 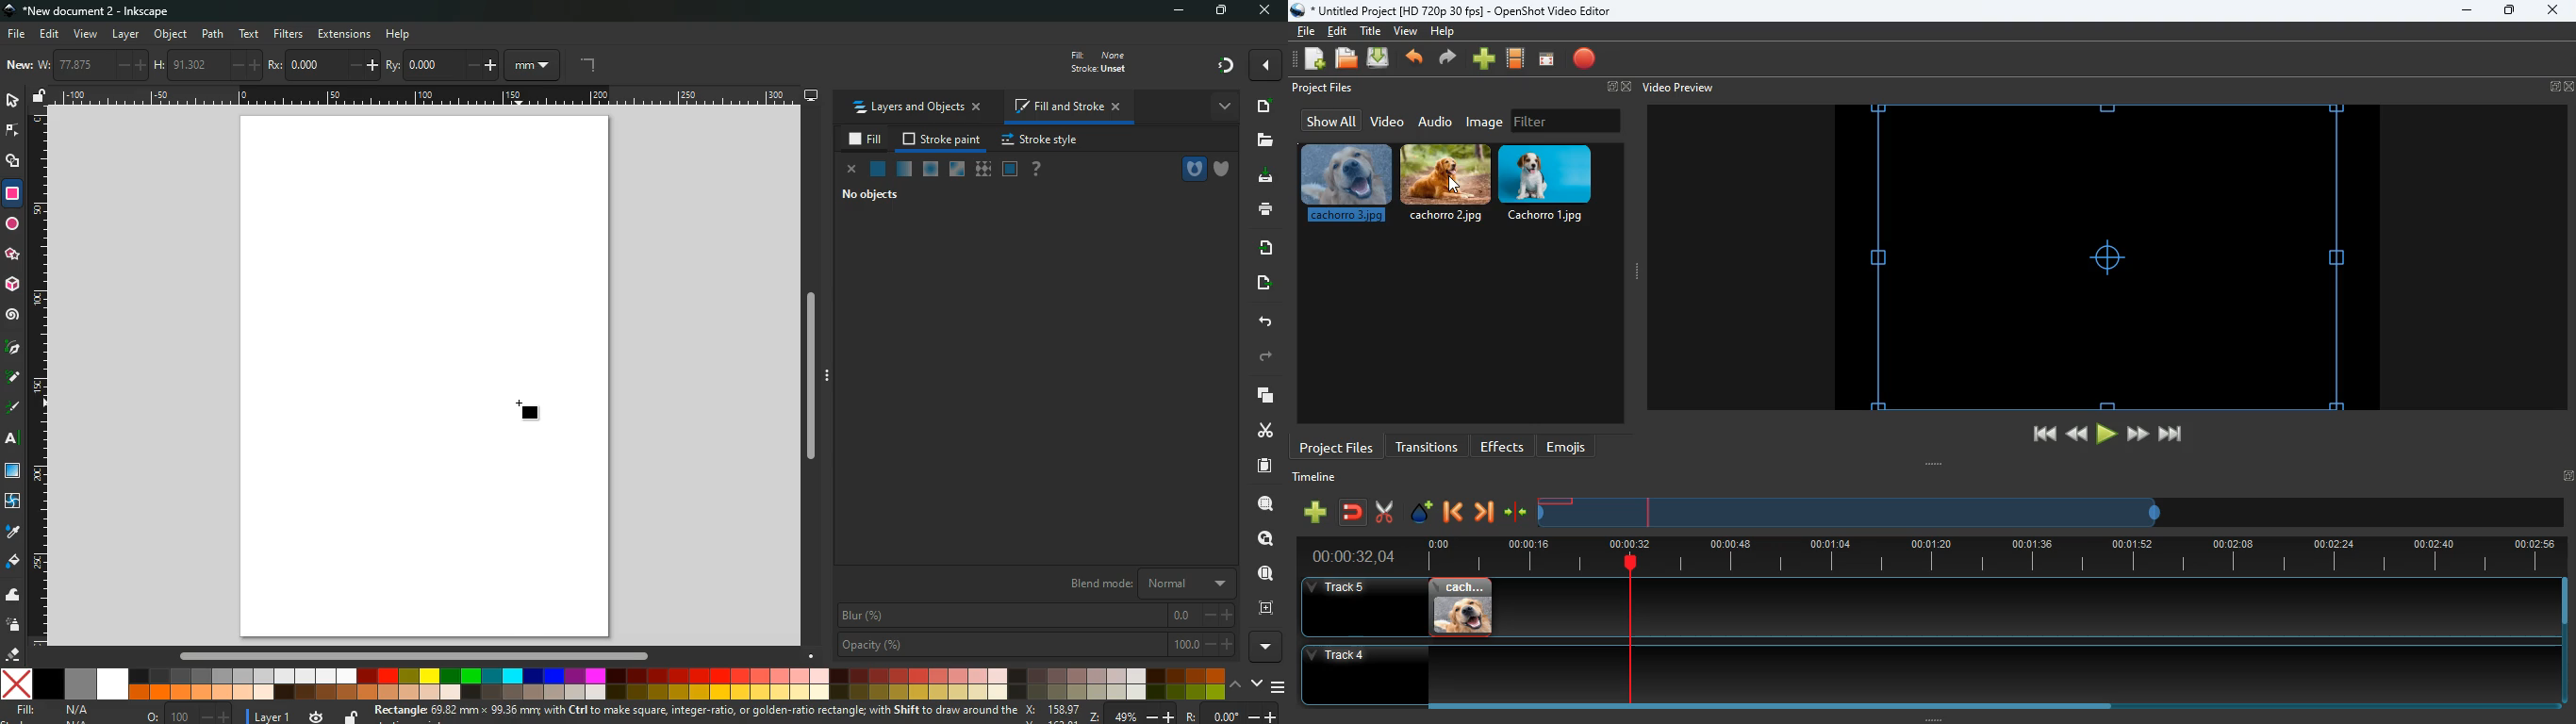 What do you see at coordinates (2172, 437) in the screenshot?
I see `end` at bounding box center [2172, 437].